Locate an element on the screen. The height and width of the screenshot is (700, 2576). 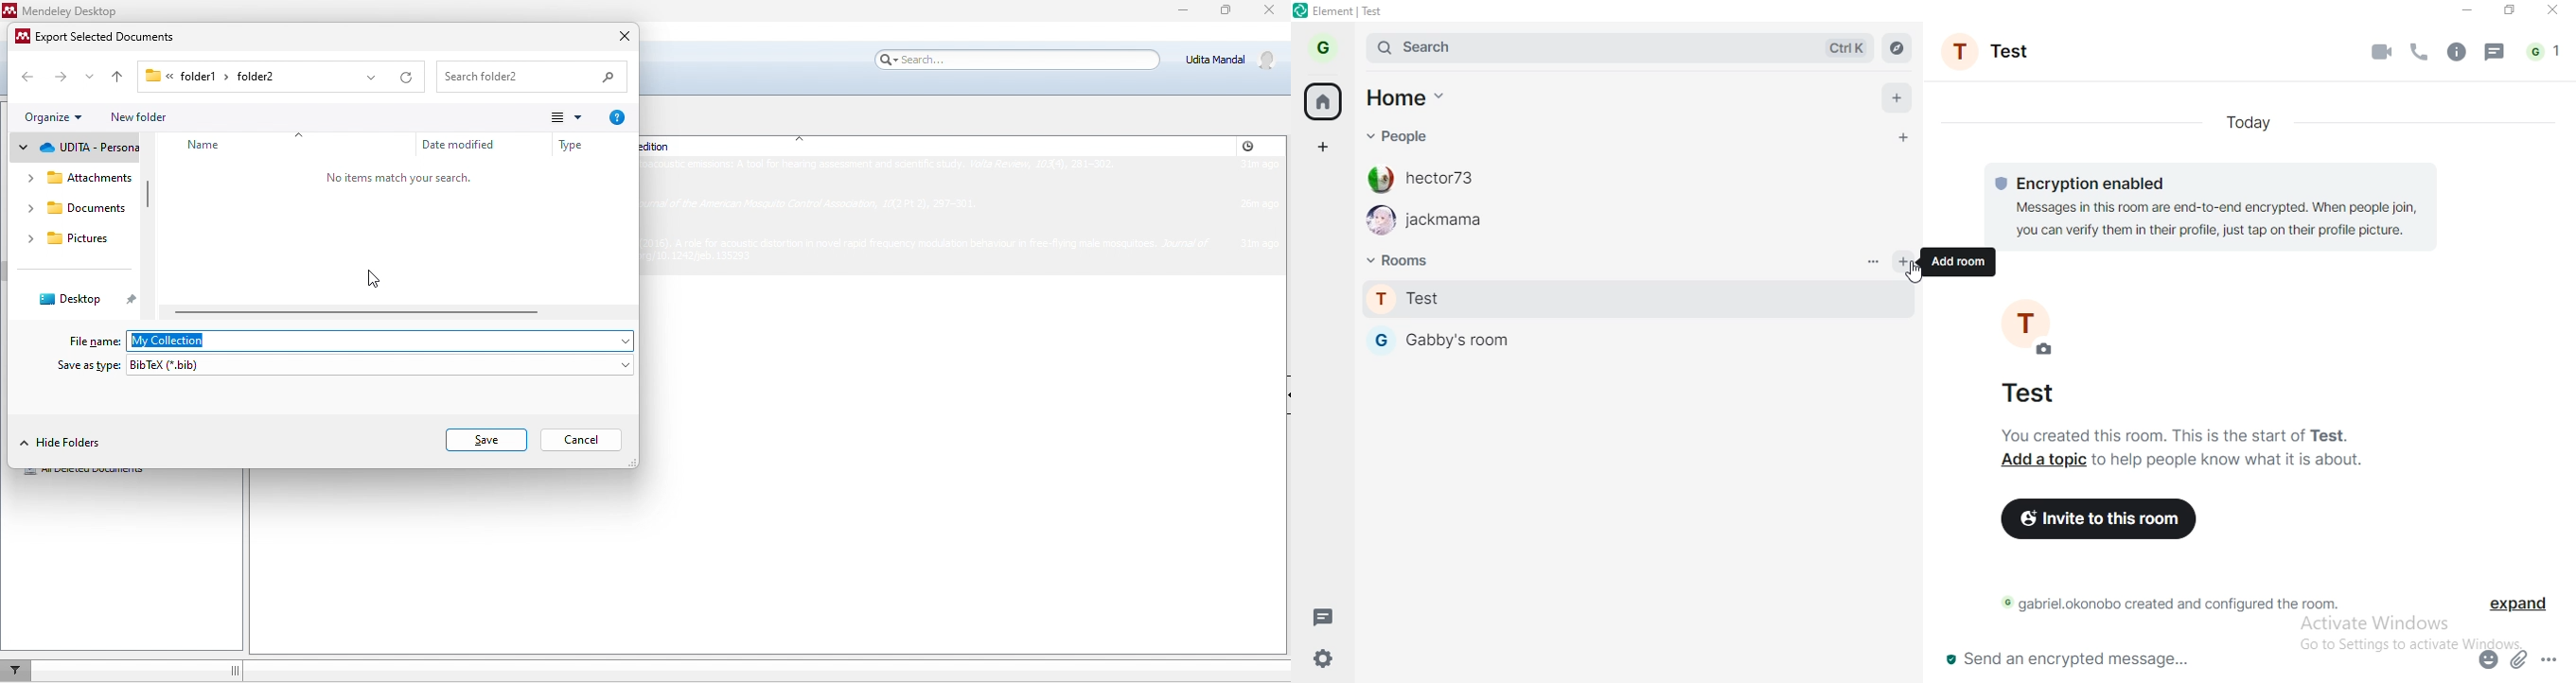
rooms is located at coordinates (1416, 259).